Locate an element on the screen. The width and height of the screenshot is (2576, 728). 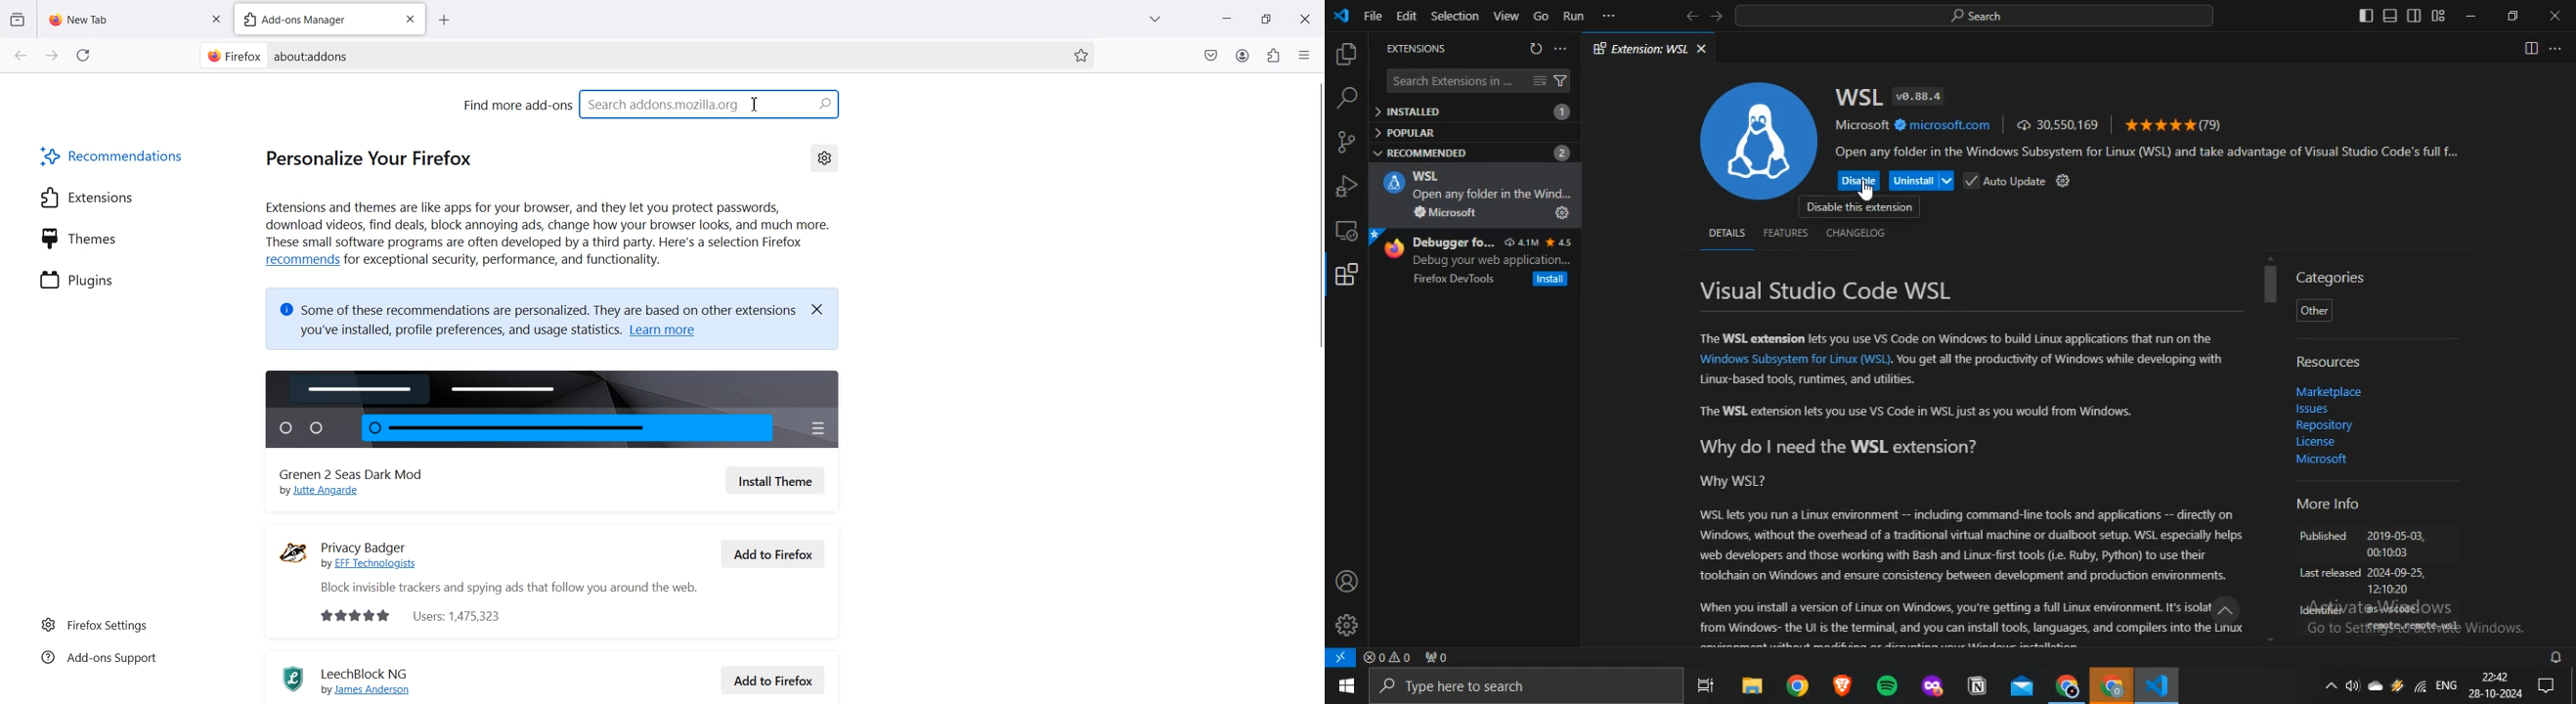
Themes is located at coordinates (79, 237).